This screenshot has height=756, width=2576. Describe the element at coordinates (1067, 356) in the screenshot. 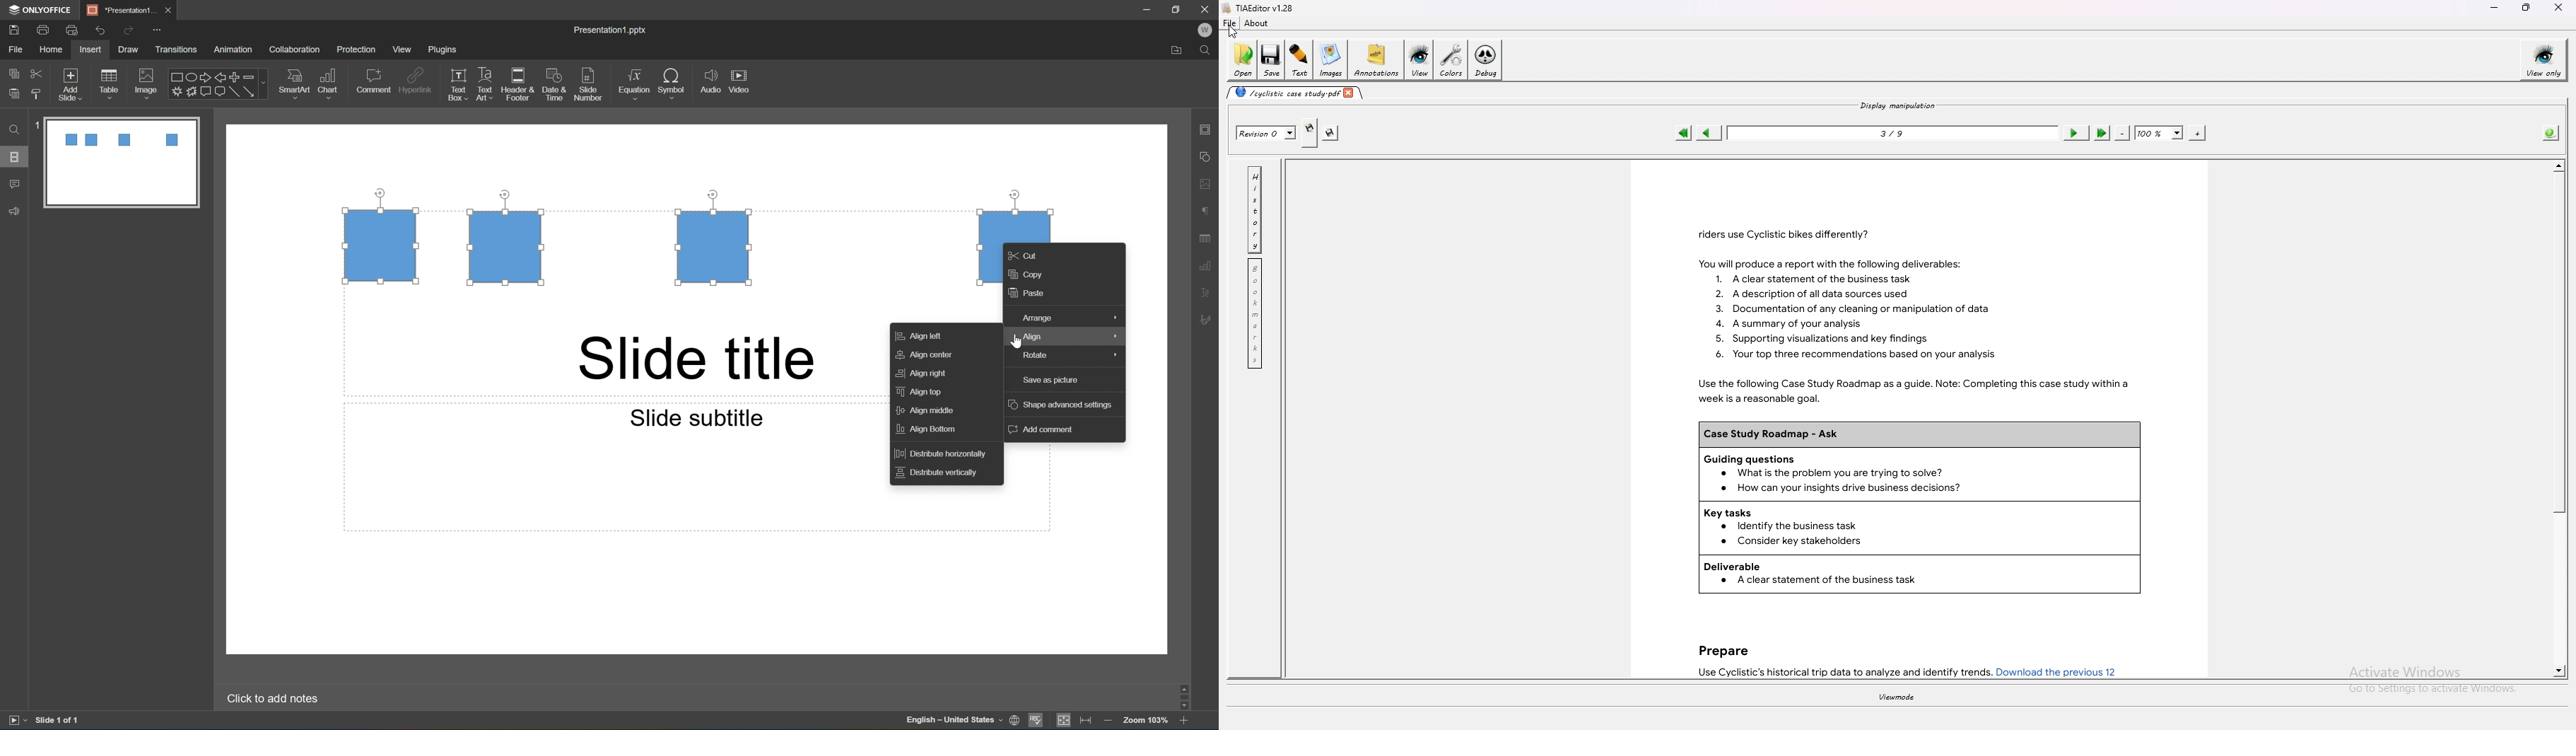

I see `rotate` at that location.